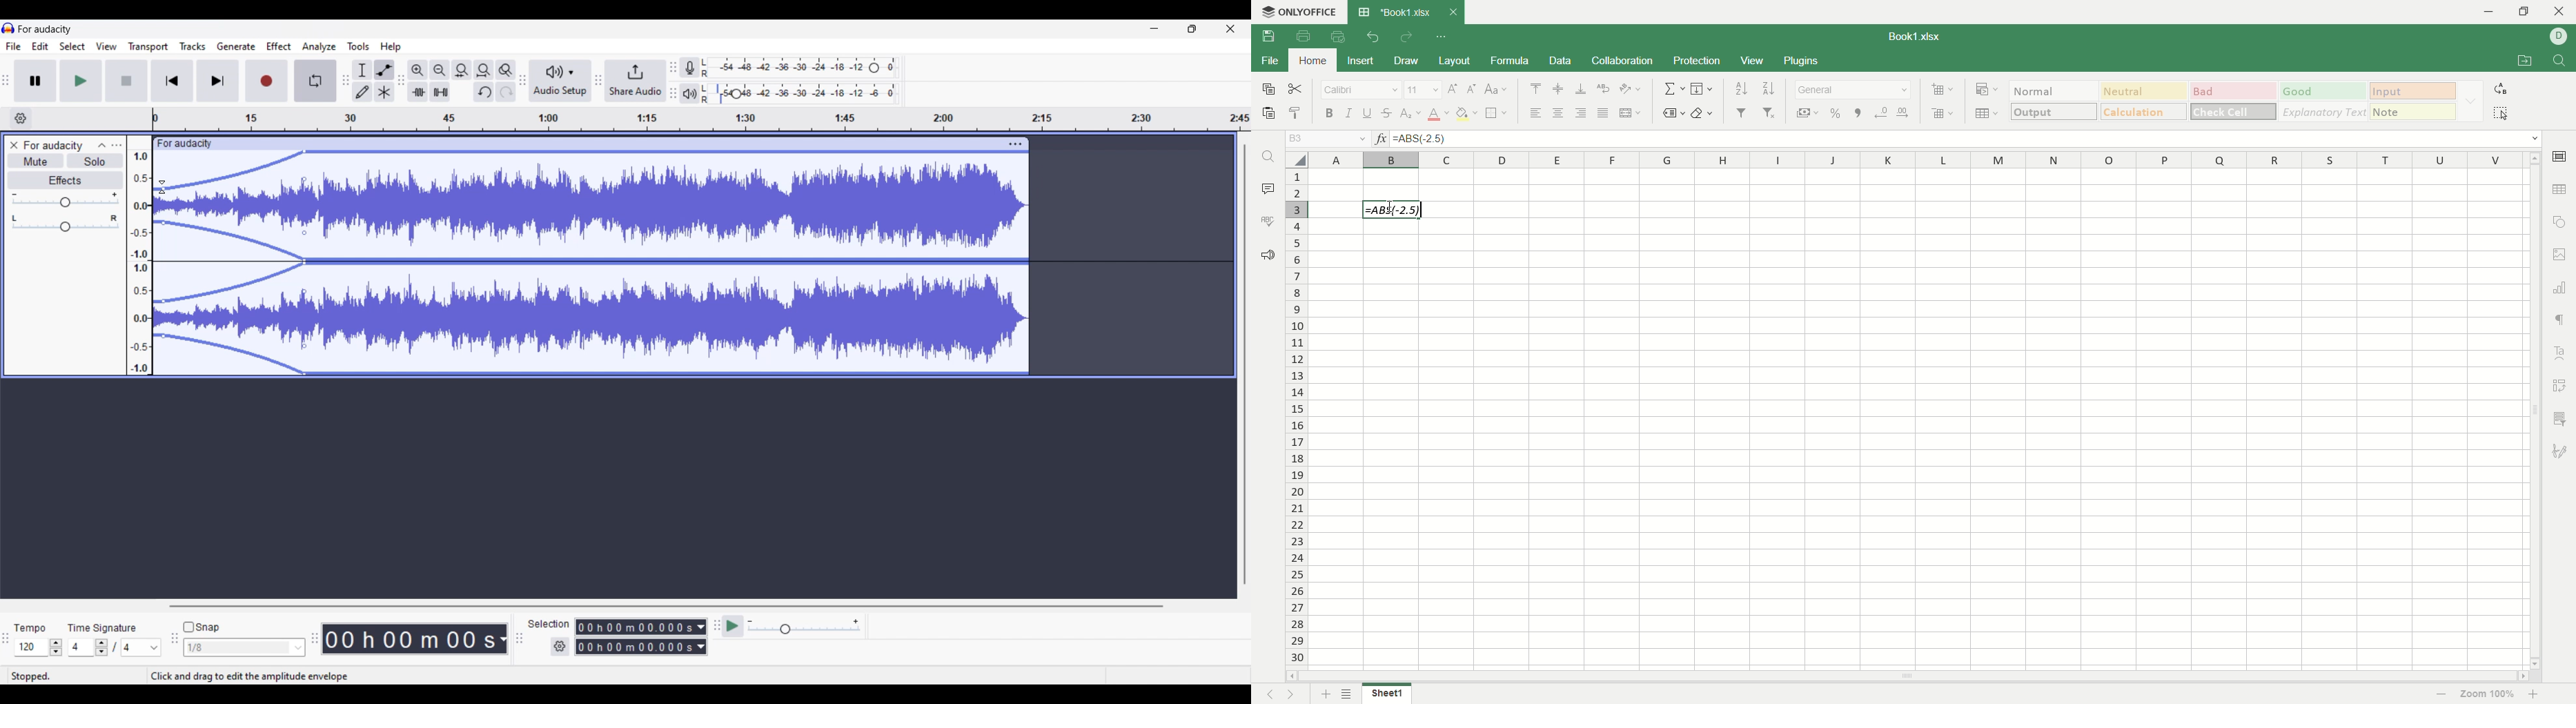 This screenshot has width=2576, height=728. What do you see at coordinates (665, 606) in the screenshot?
I see `Horizontal slide bar` at bounding box center [665, 606].